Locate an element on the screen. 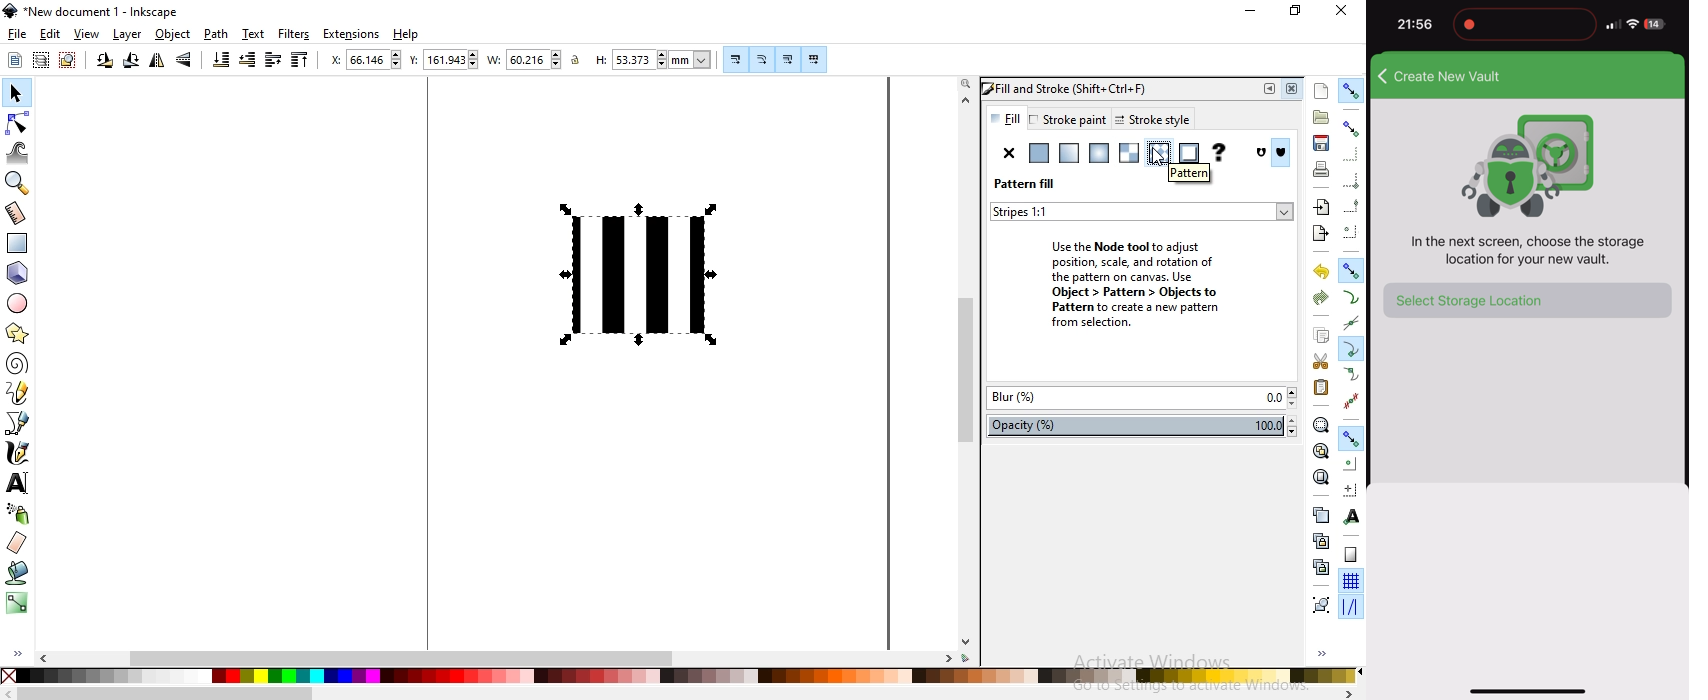  no paint is located at coordinates (1009, 153).